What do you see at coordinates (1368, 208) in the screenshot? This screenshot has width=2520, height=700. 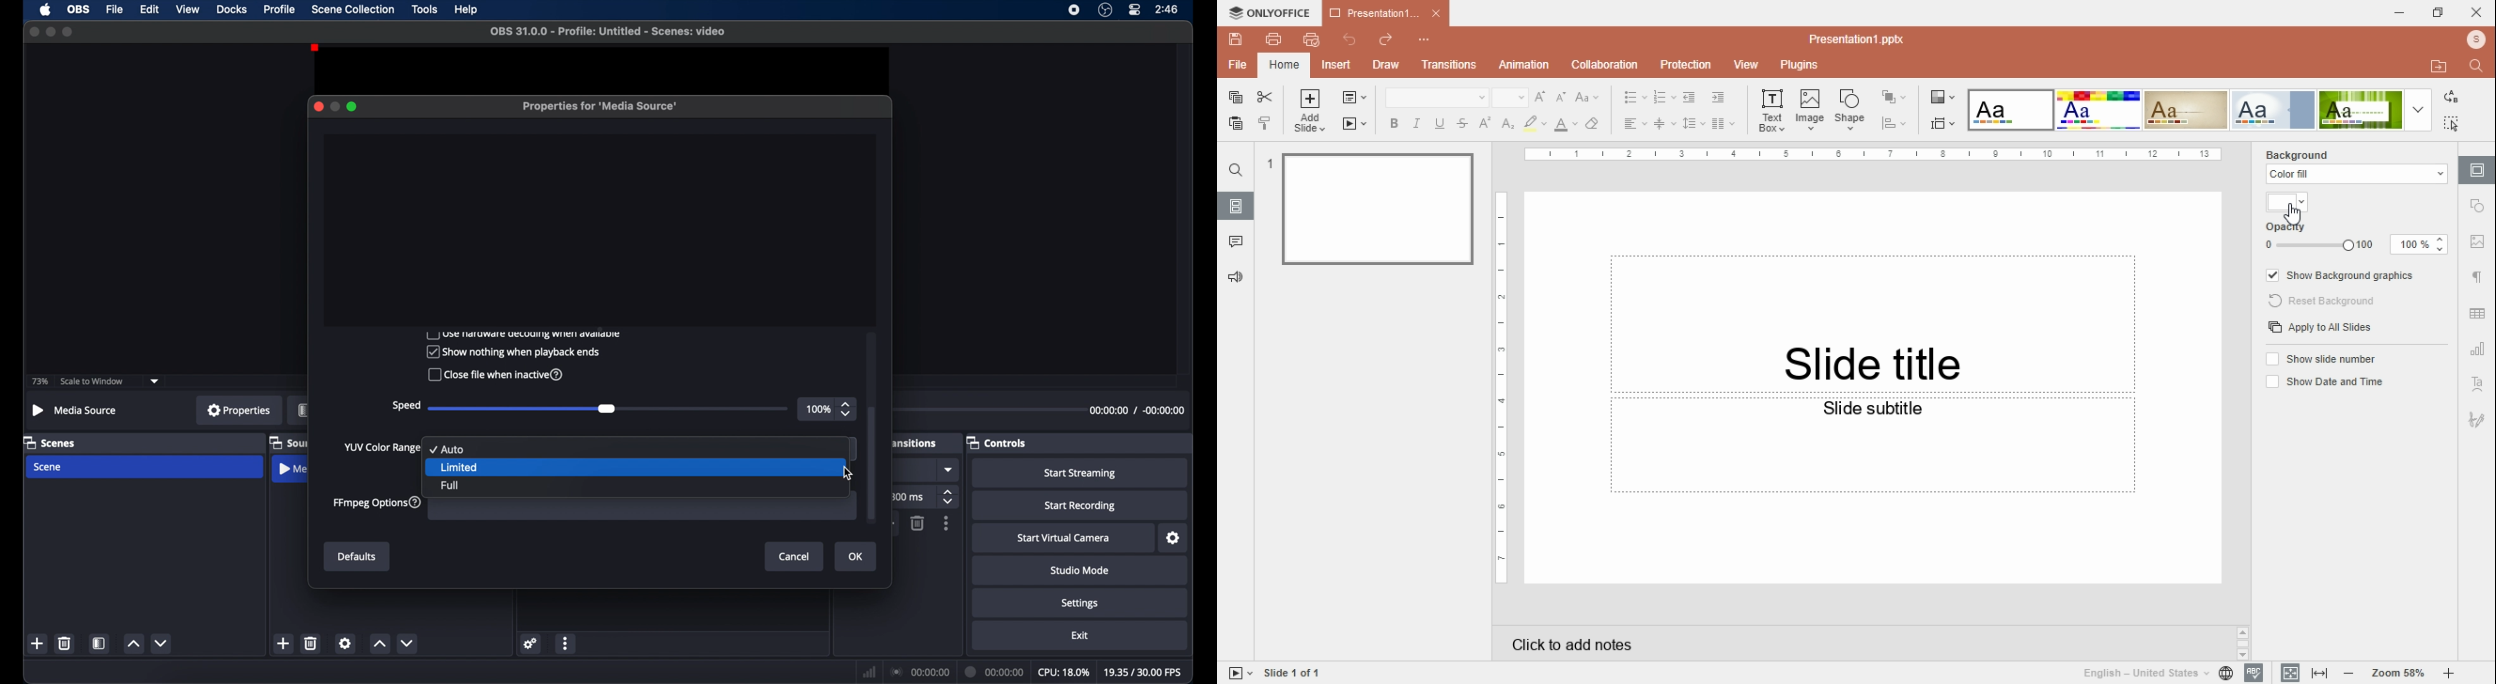 I see `slide 1` at bounding box center [1368, 208].